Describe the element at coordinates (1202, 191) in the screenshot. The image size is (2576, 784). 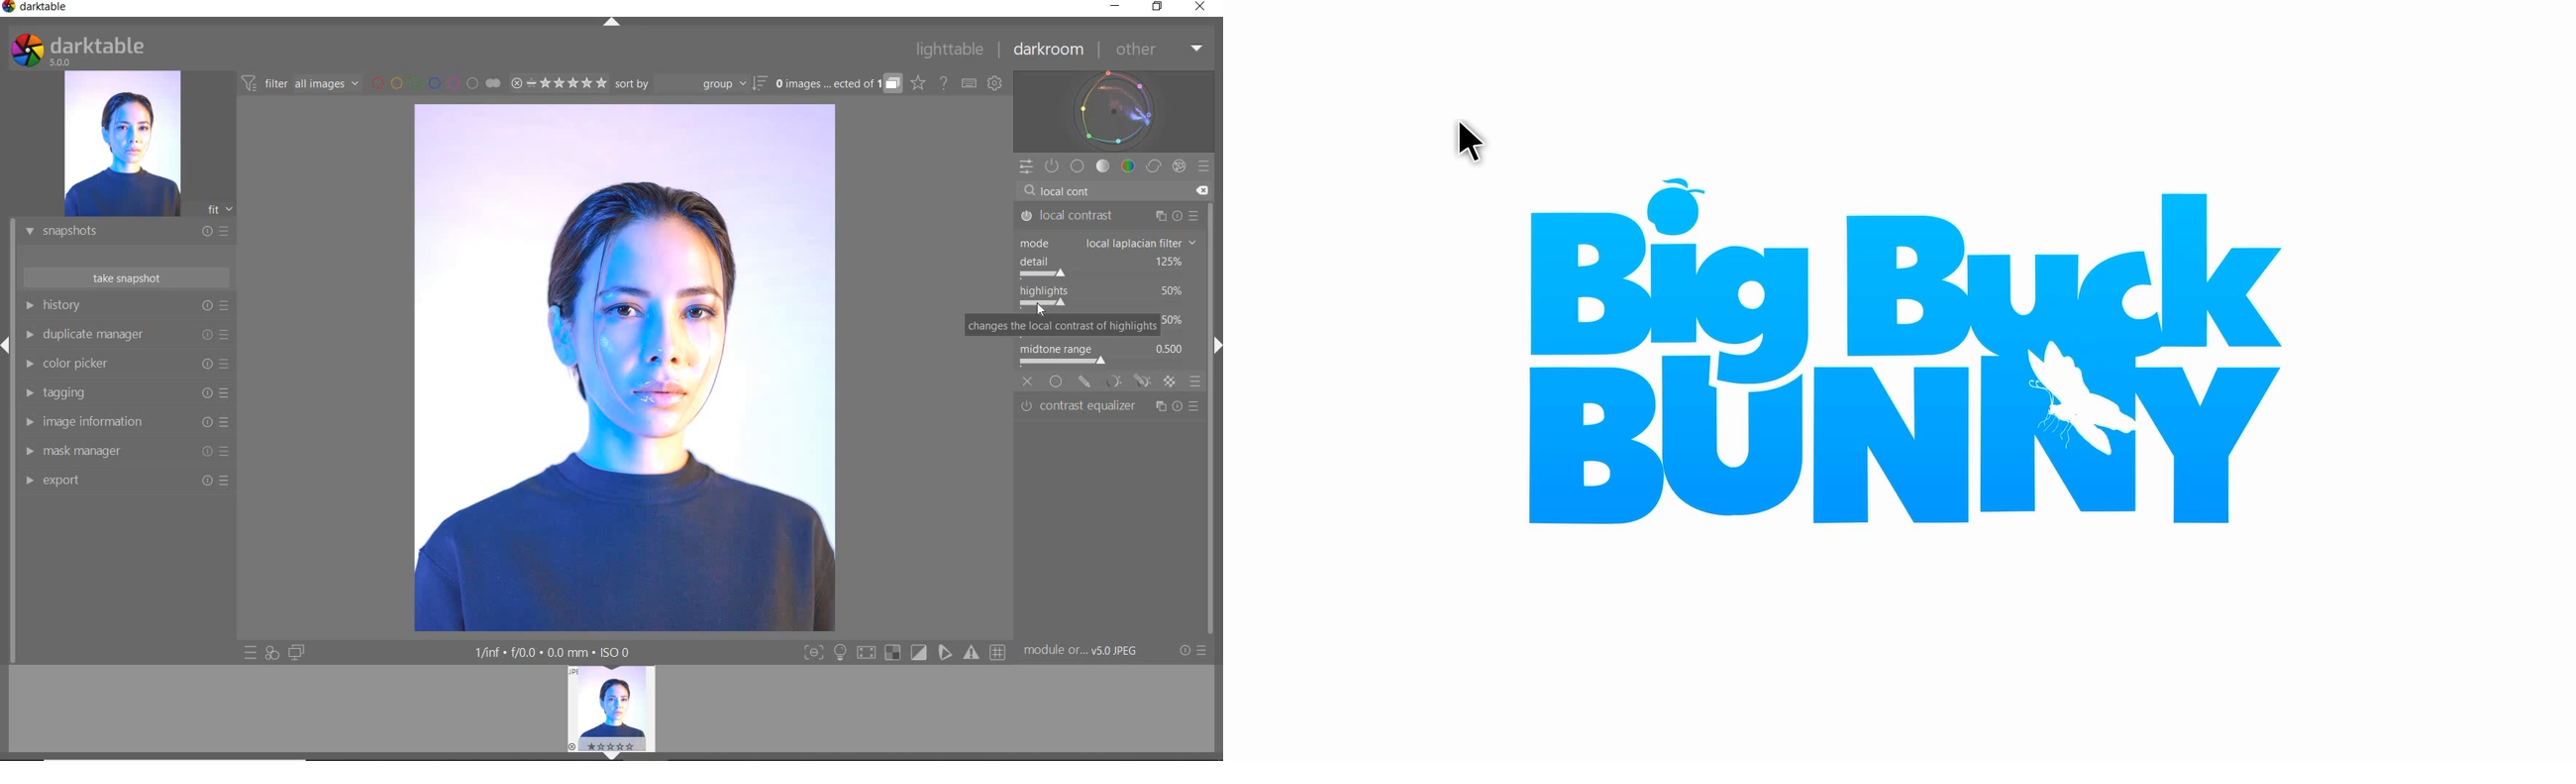
I see `Clear` at that location.